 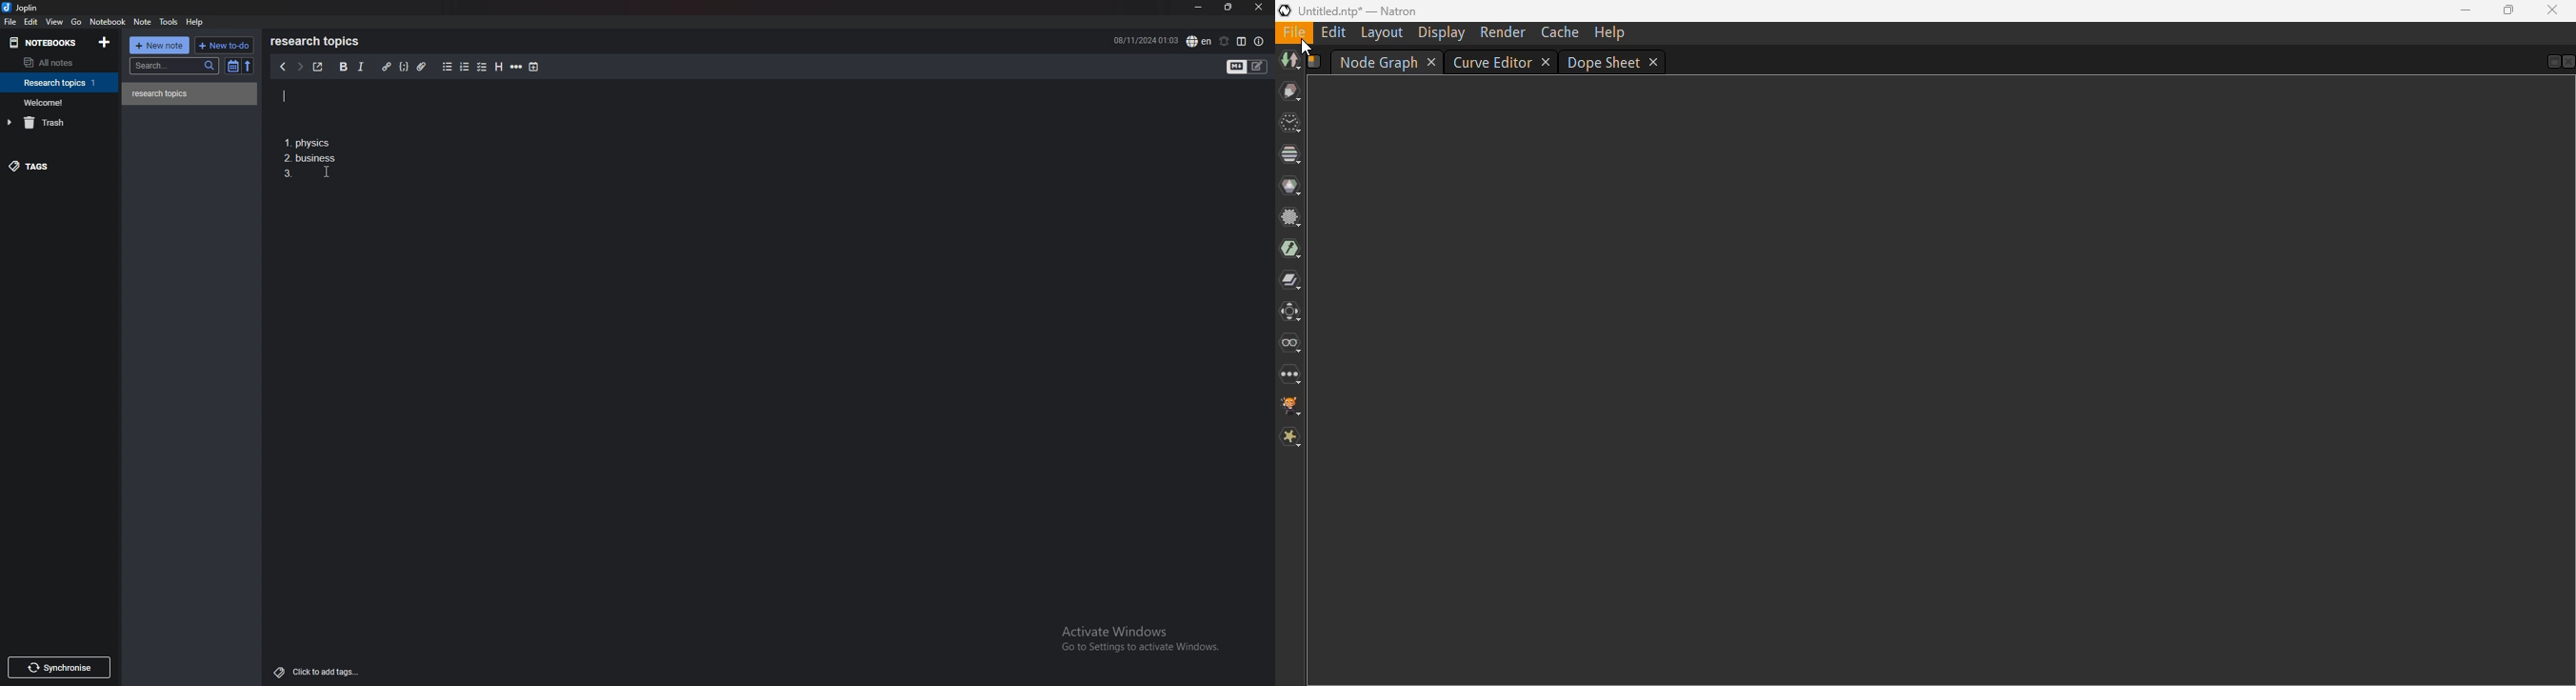 I want to click on joplin, so click(x=21, y=9).